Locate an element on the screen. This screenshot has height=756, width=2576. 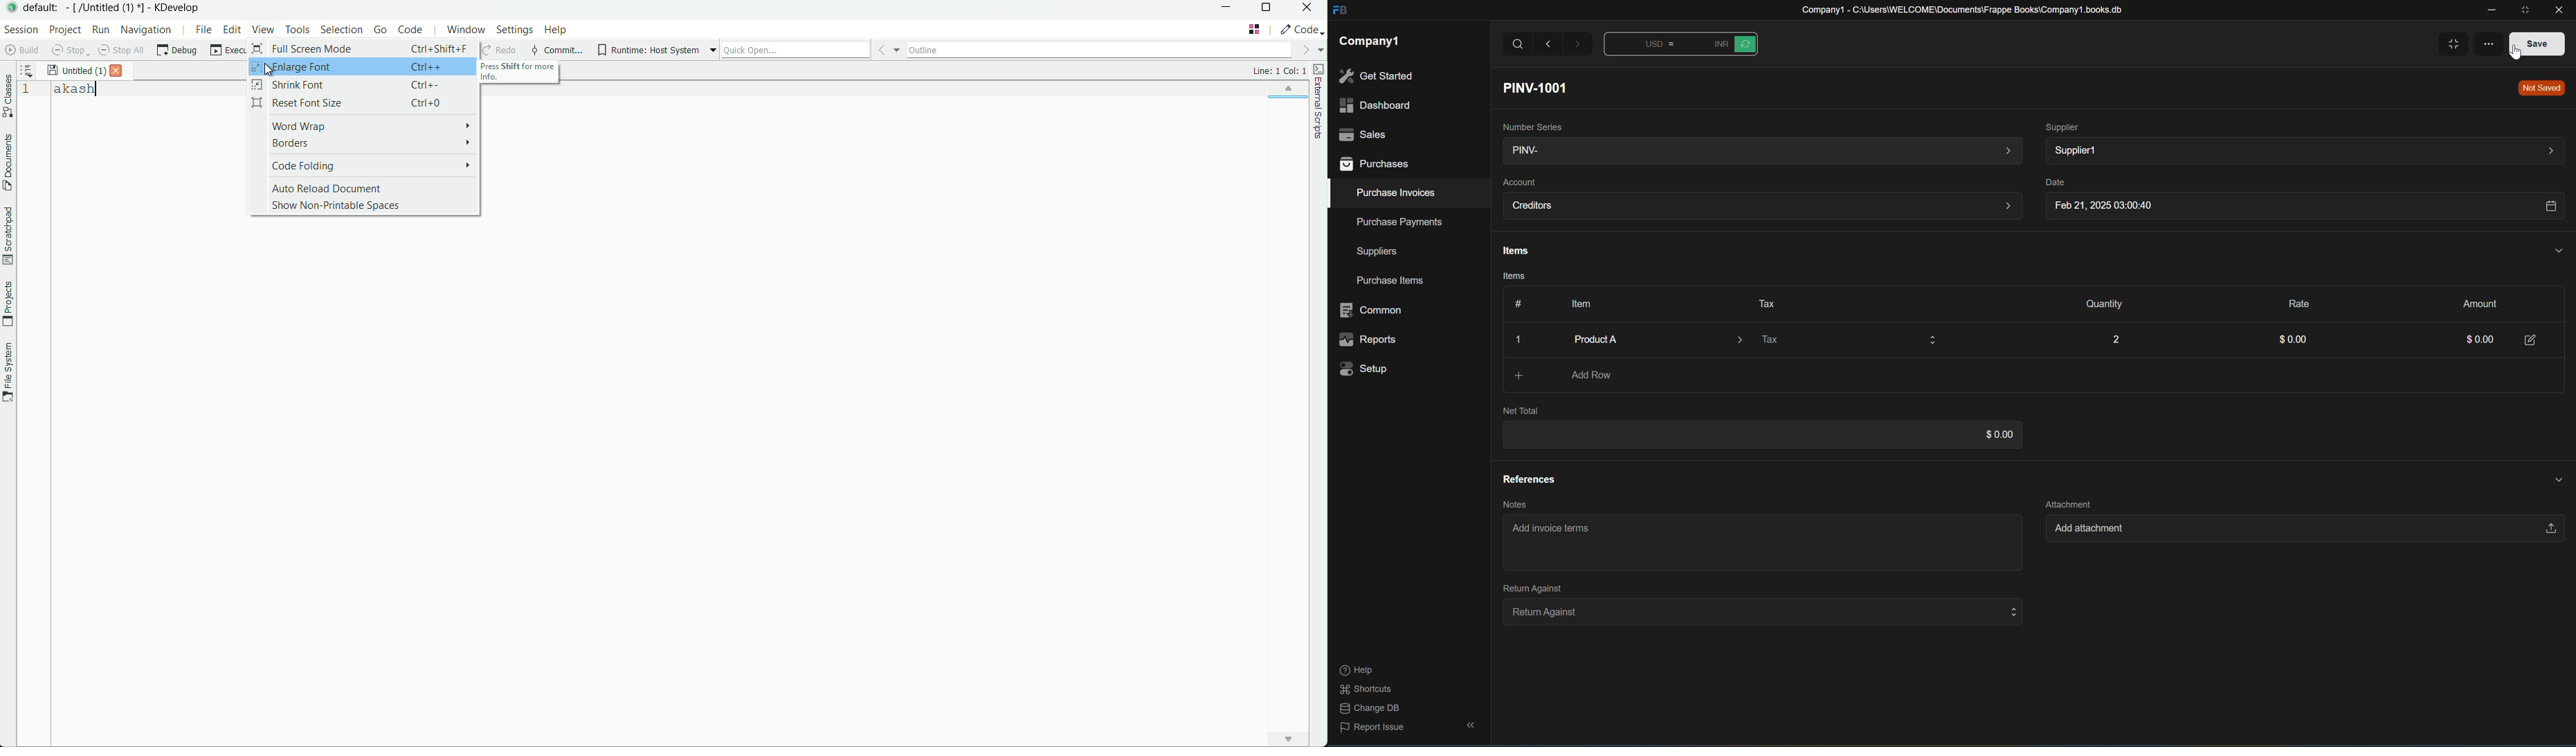
$0.00 is located at coordinates (2290, 340).